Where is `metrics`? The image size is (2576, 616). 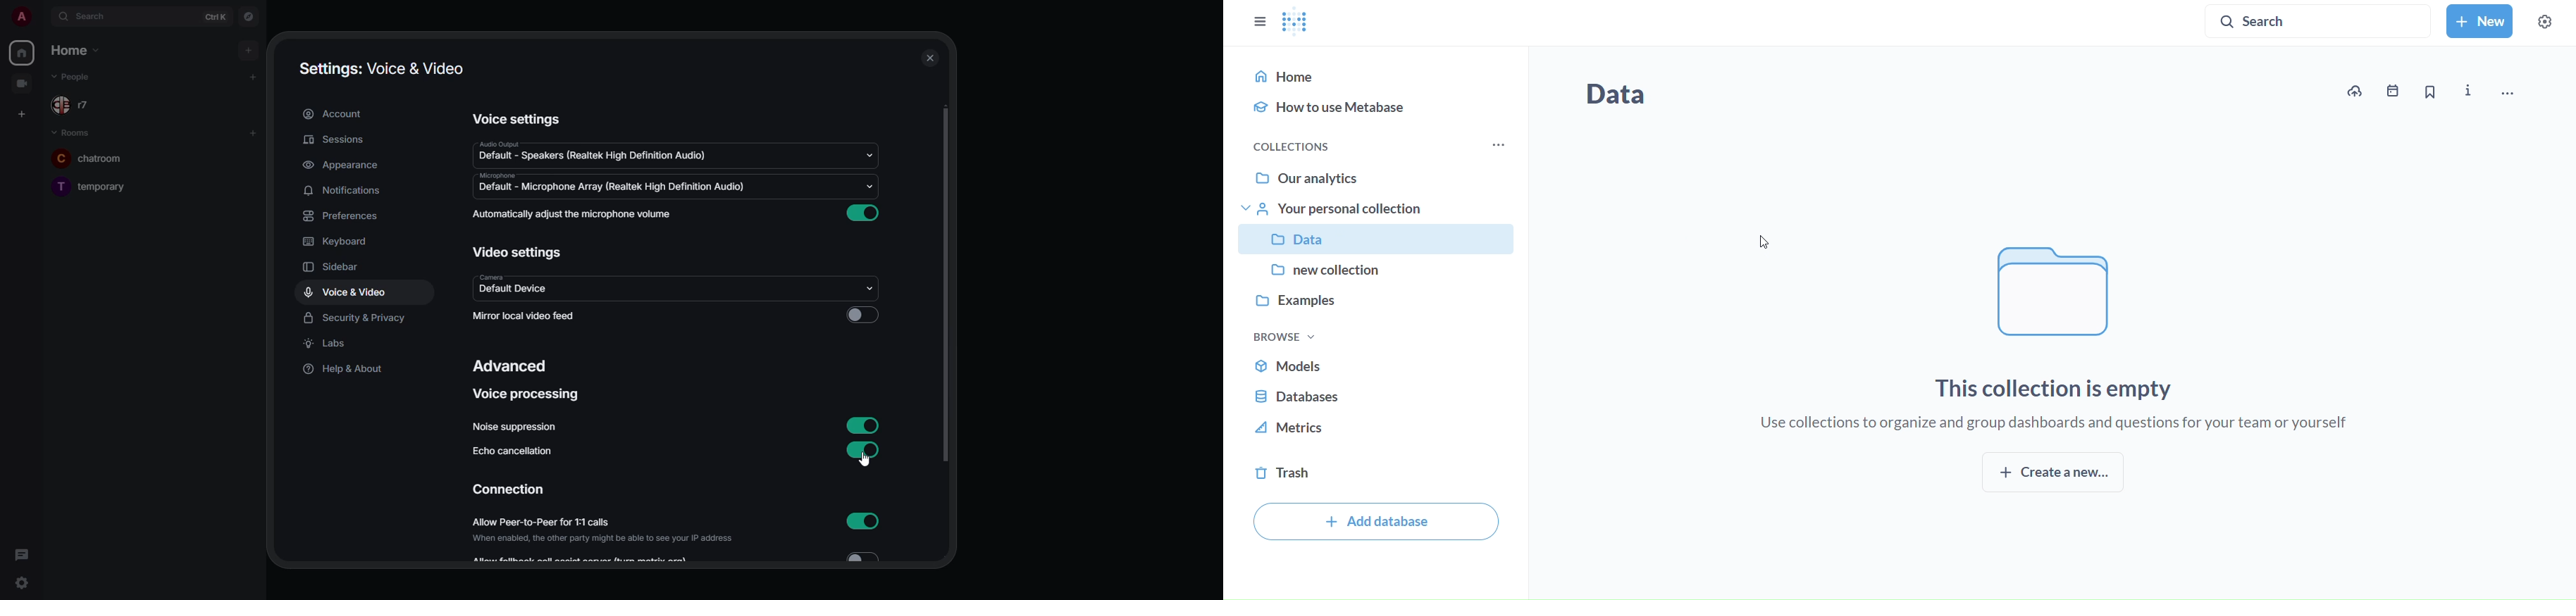
metrics is located at coordinates (1374, 430).